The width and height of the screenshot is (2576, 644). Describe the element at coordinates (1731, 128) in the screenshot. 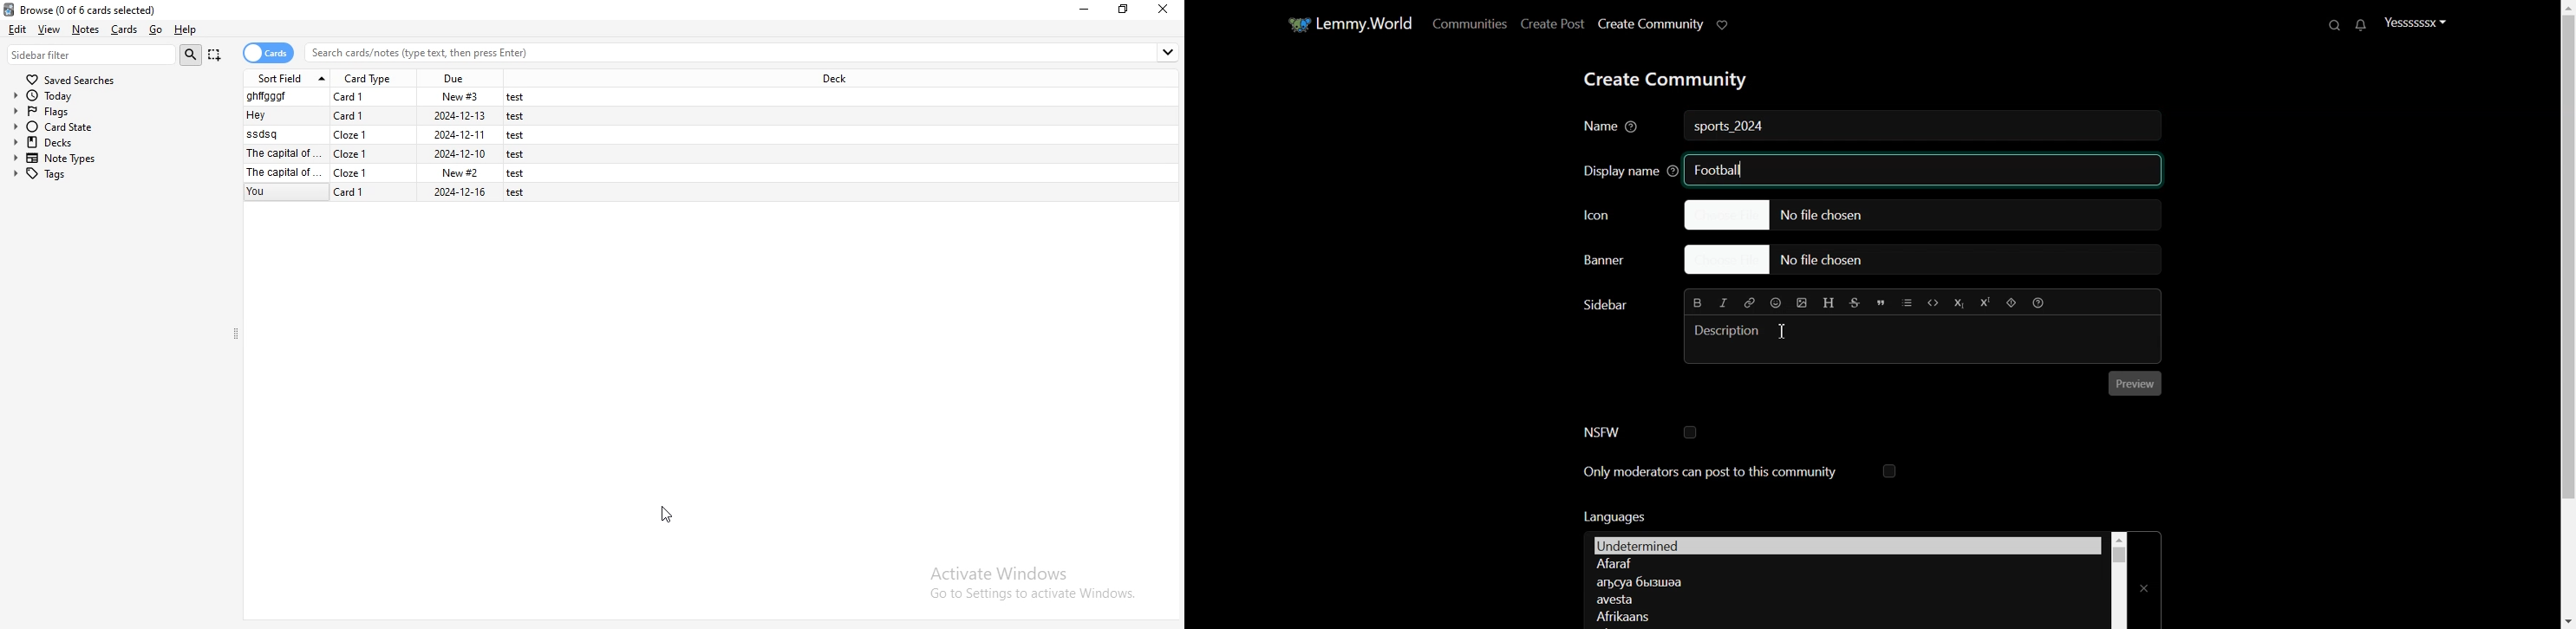

I see `Text` at that location.